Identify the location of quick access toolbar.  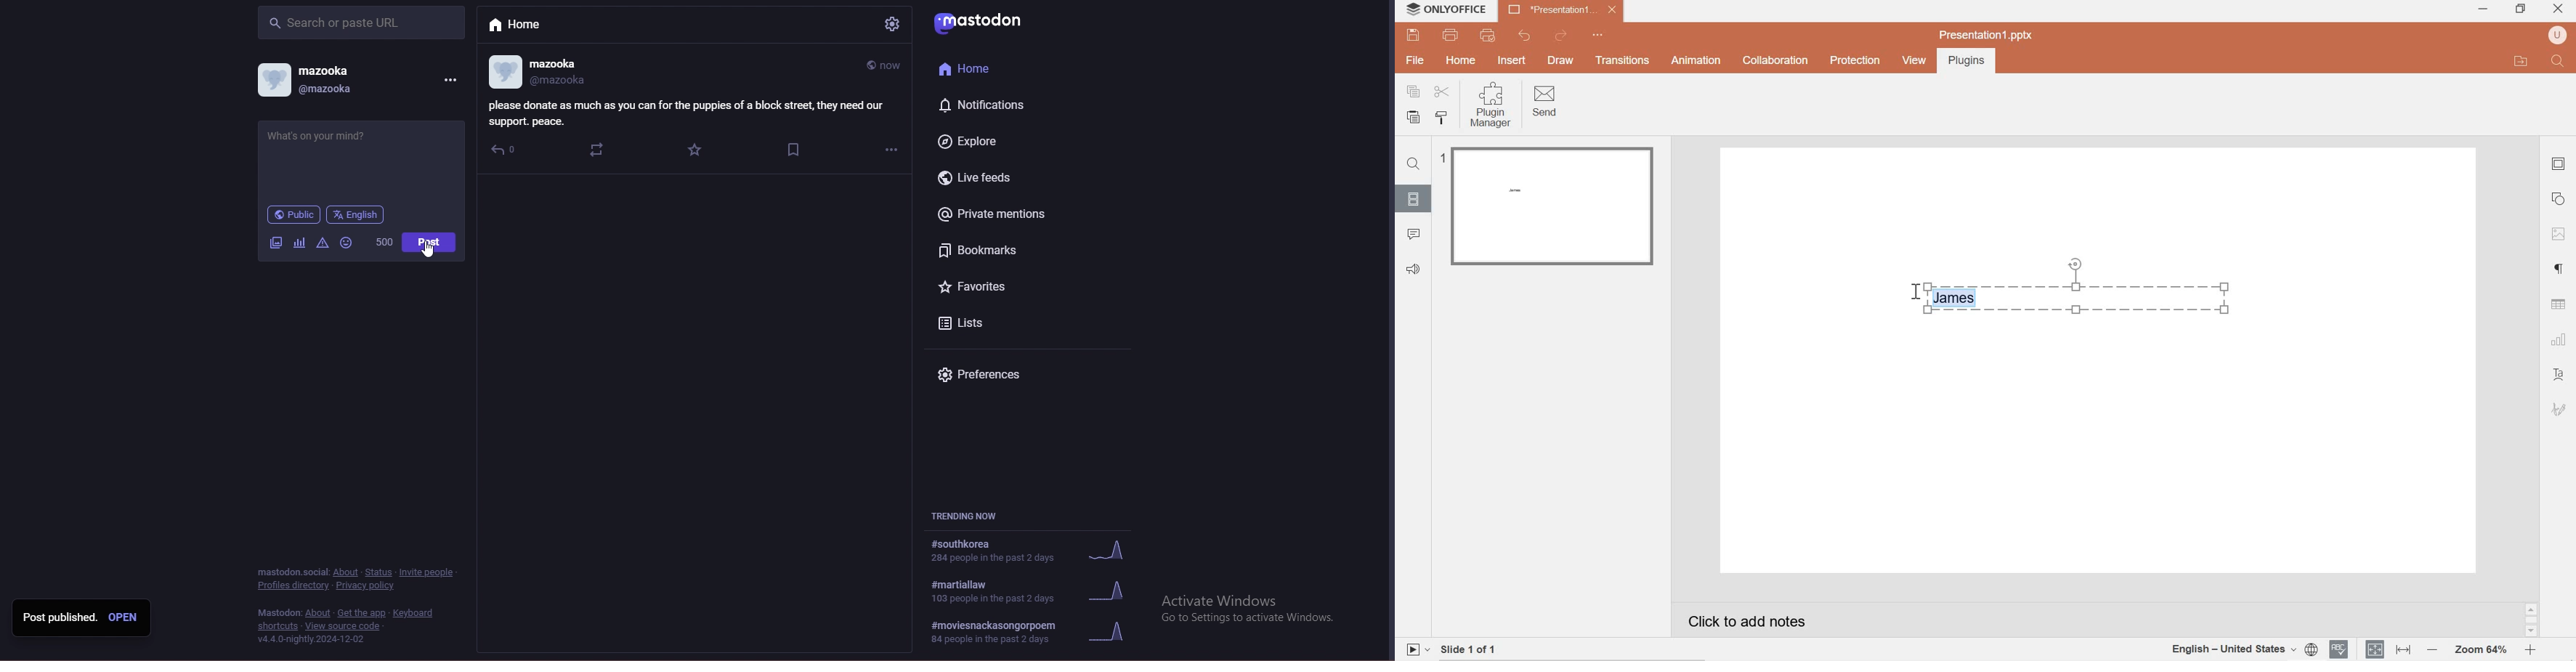
(1600, 35).